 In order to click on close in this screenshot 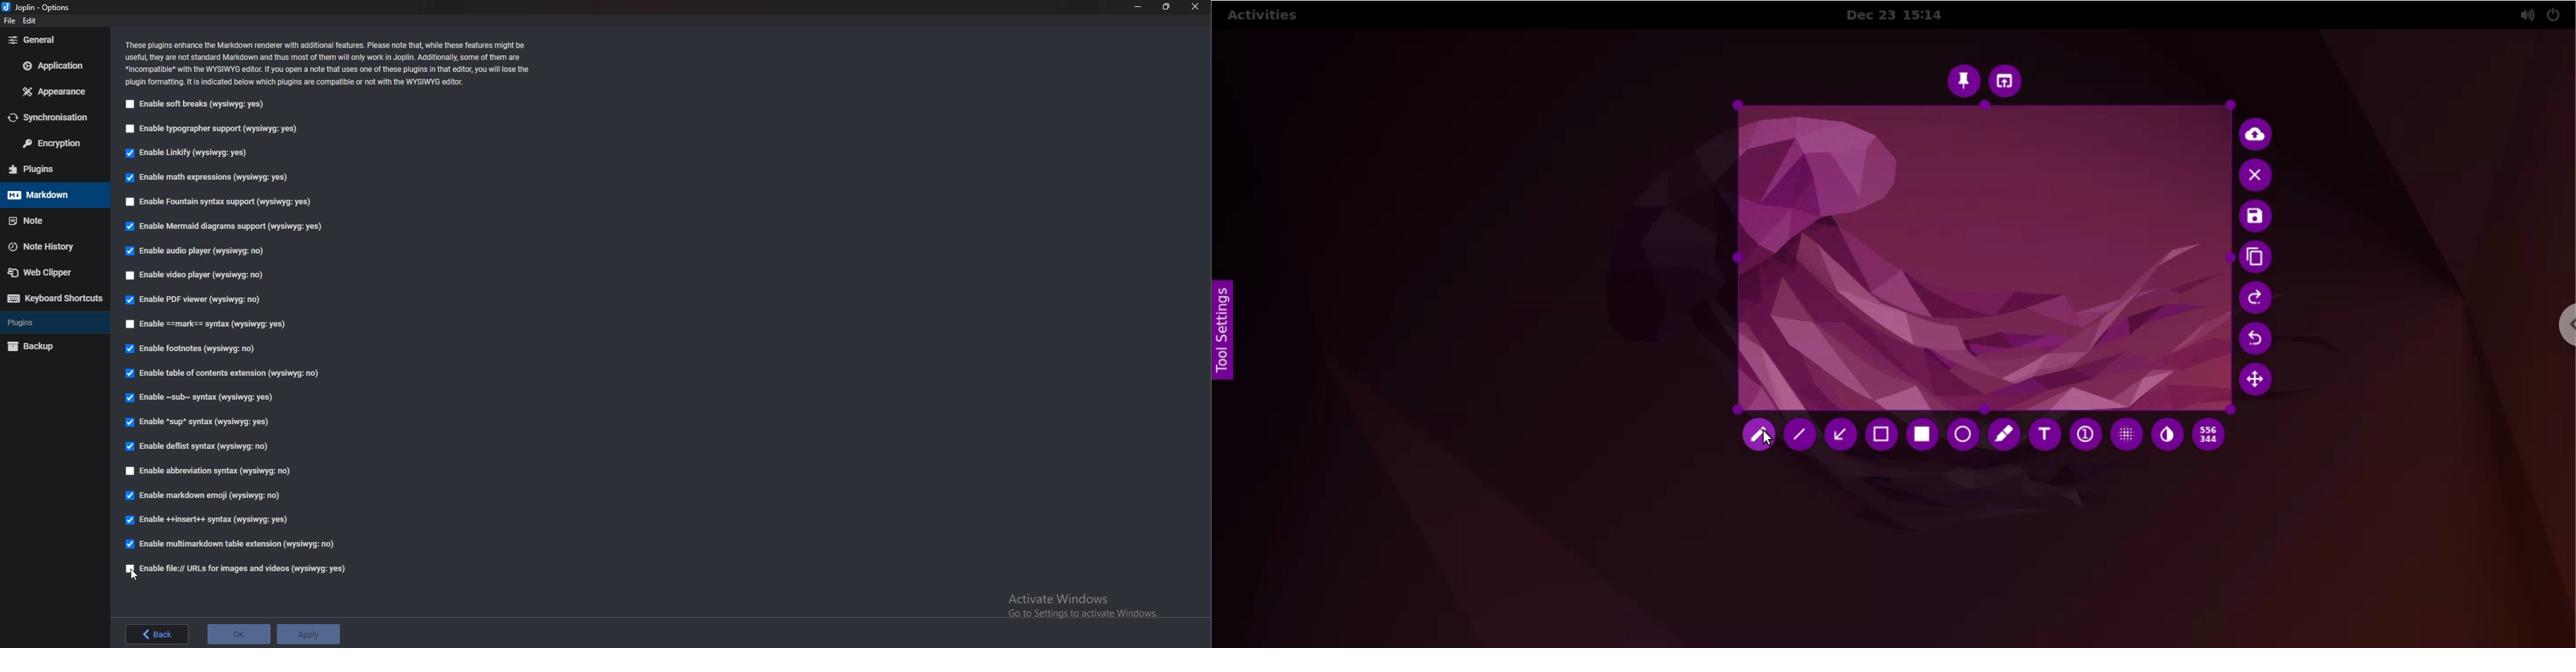, I will do `click(1196, 7)`.